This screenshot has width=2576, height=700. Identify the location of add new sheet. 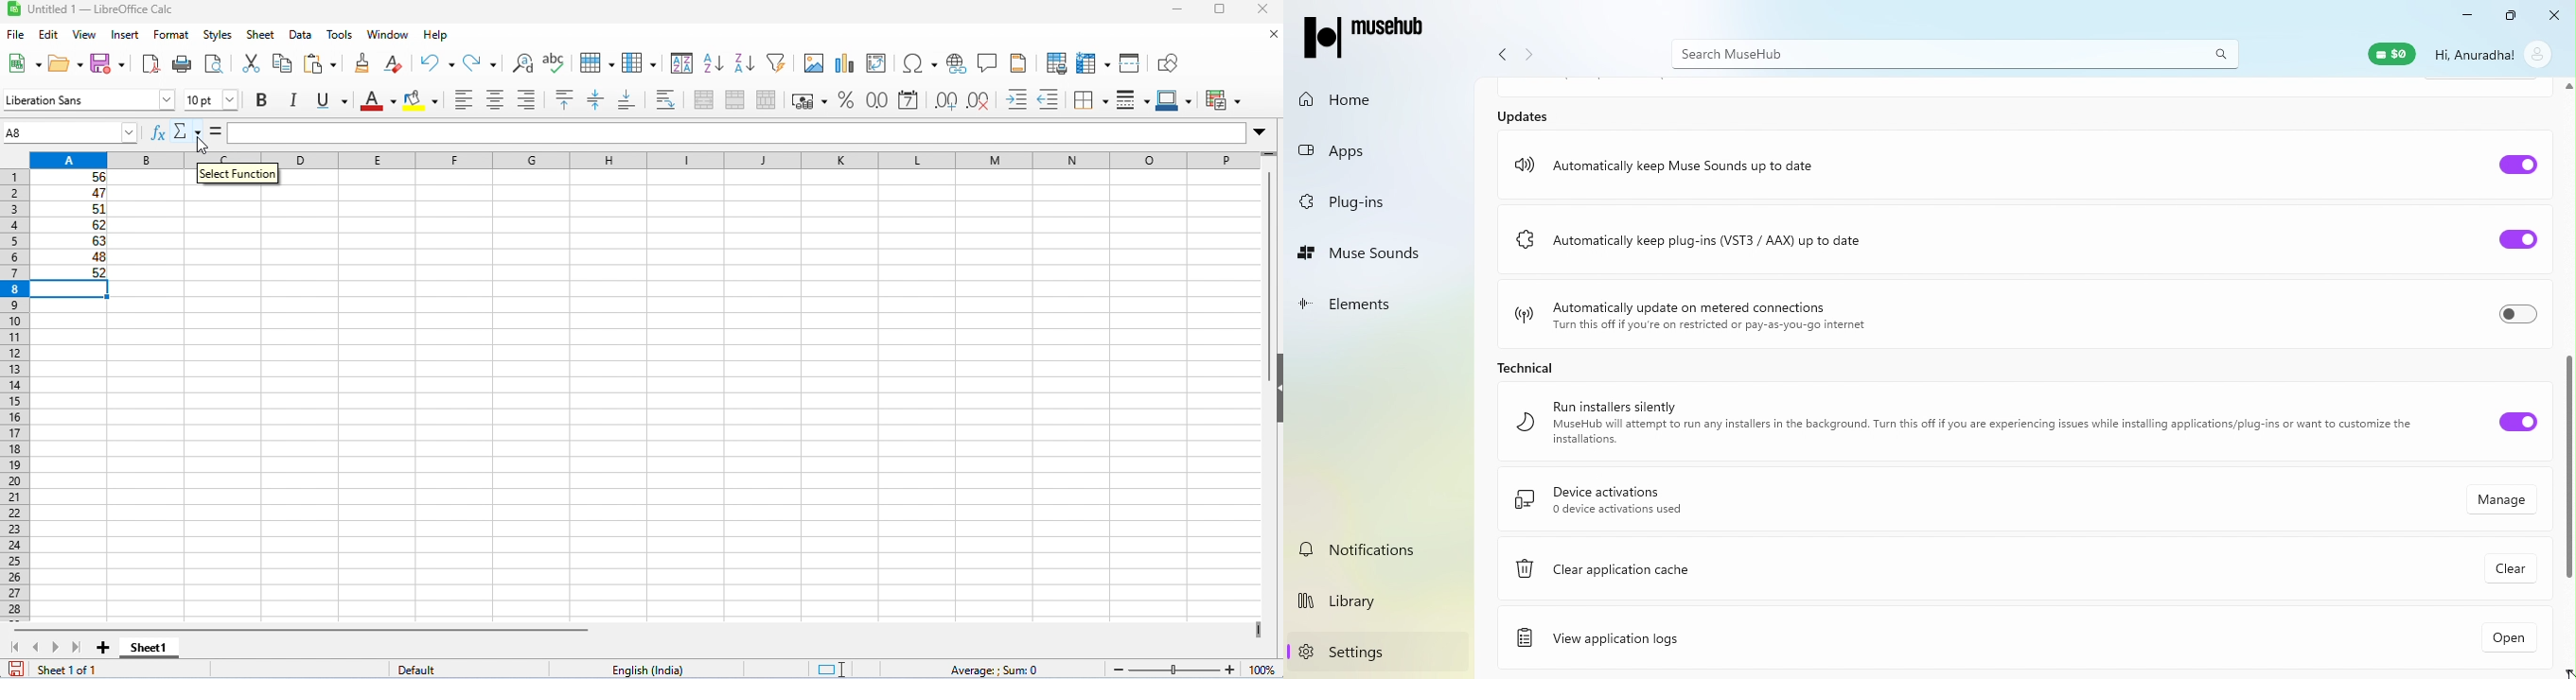
(104, 649).